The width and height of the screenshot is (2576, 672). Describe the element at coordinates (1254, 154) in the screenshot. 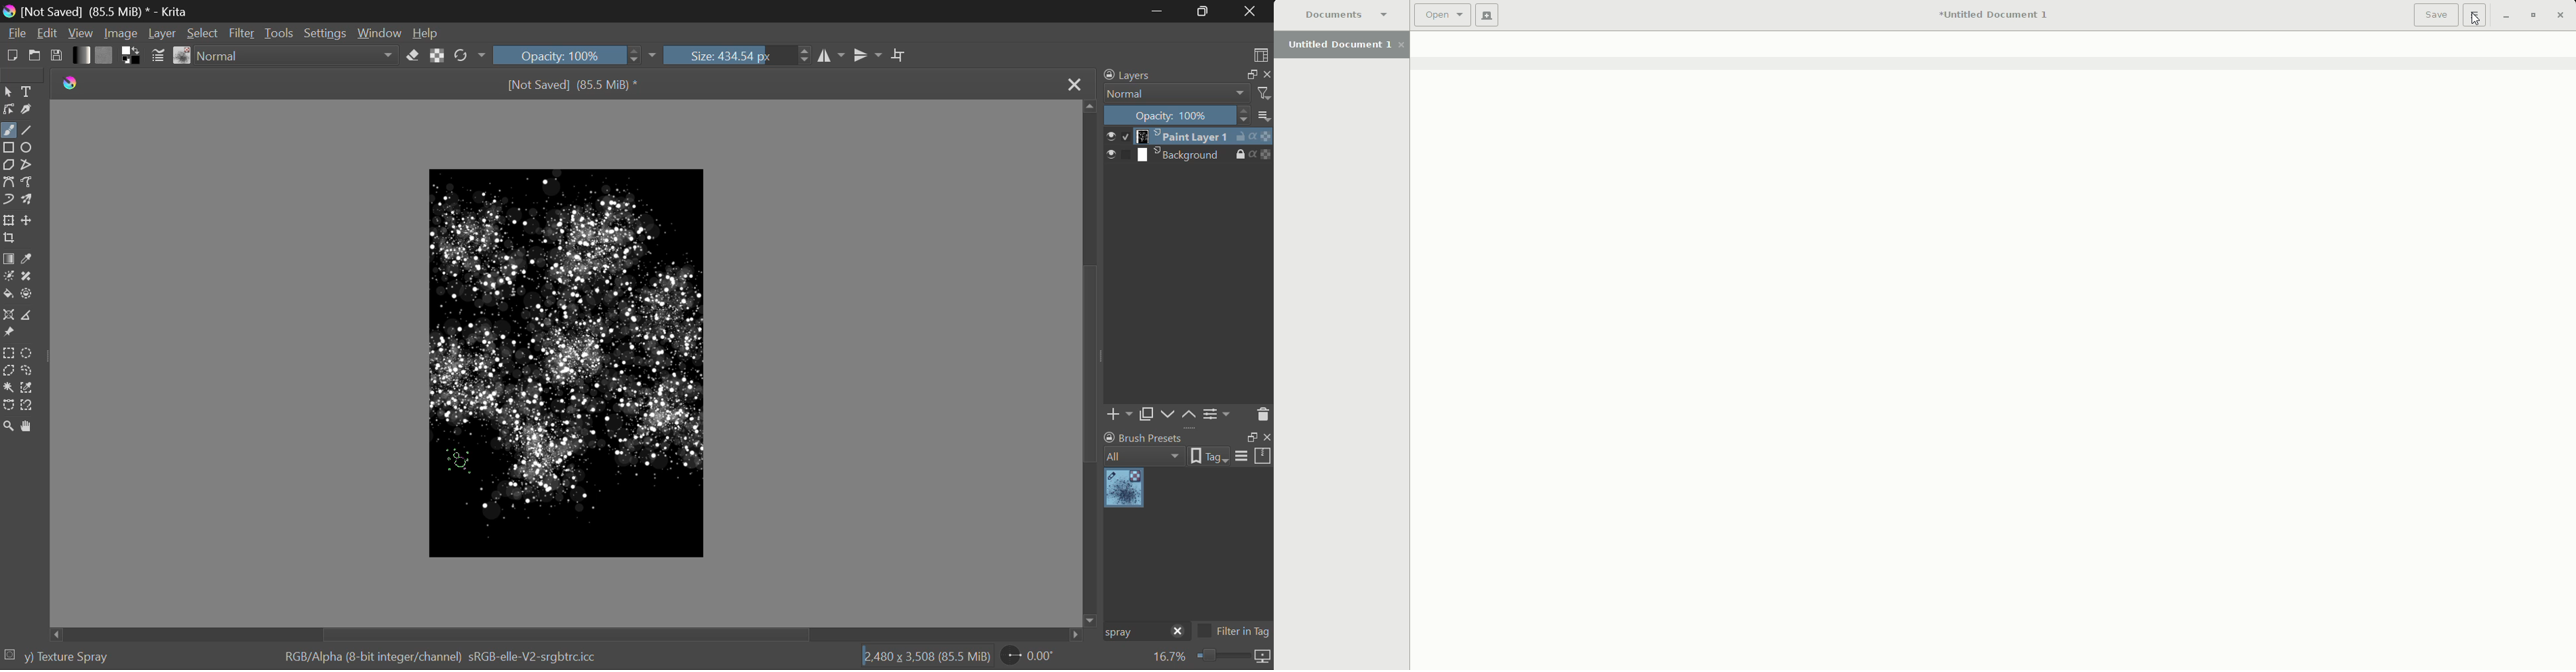

I see `actions` at that location.